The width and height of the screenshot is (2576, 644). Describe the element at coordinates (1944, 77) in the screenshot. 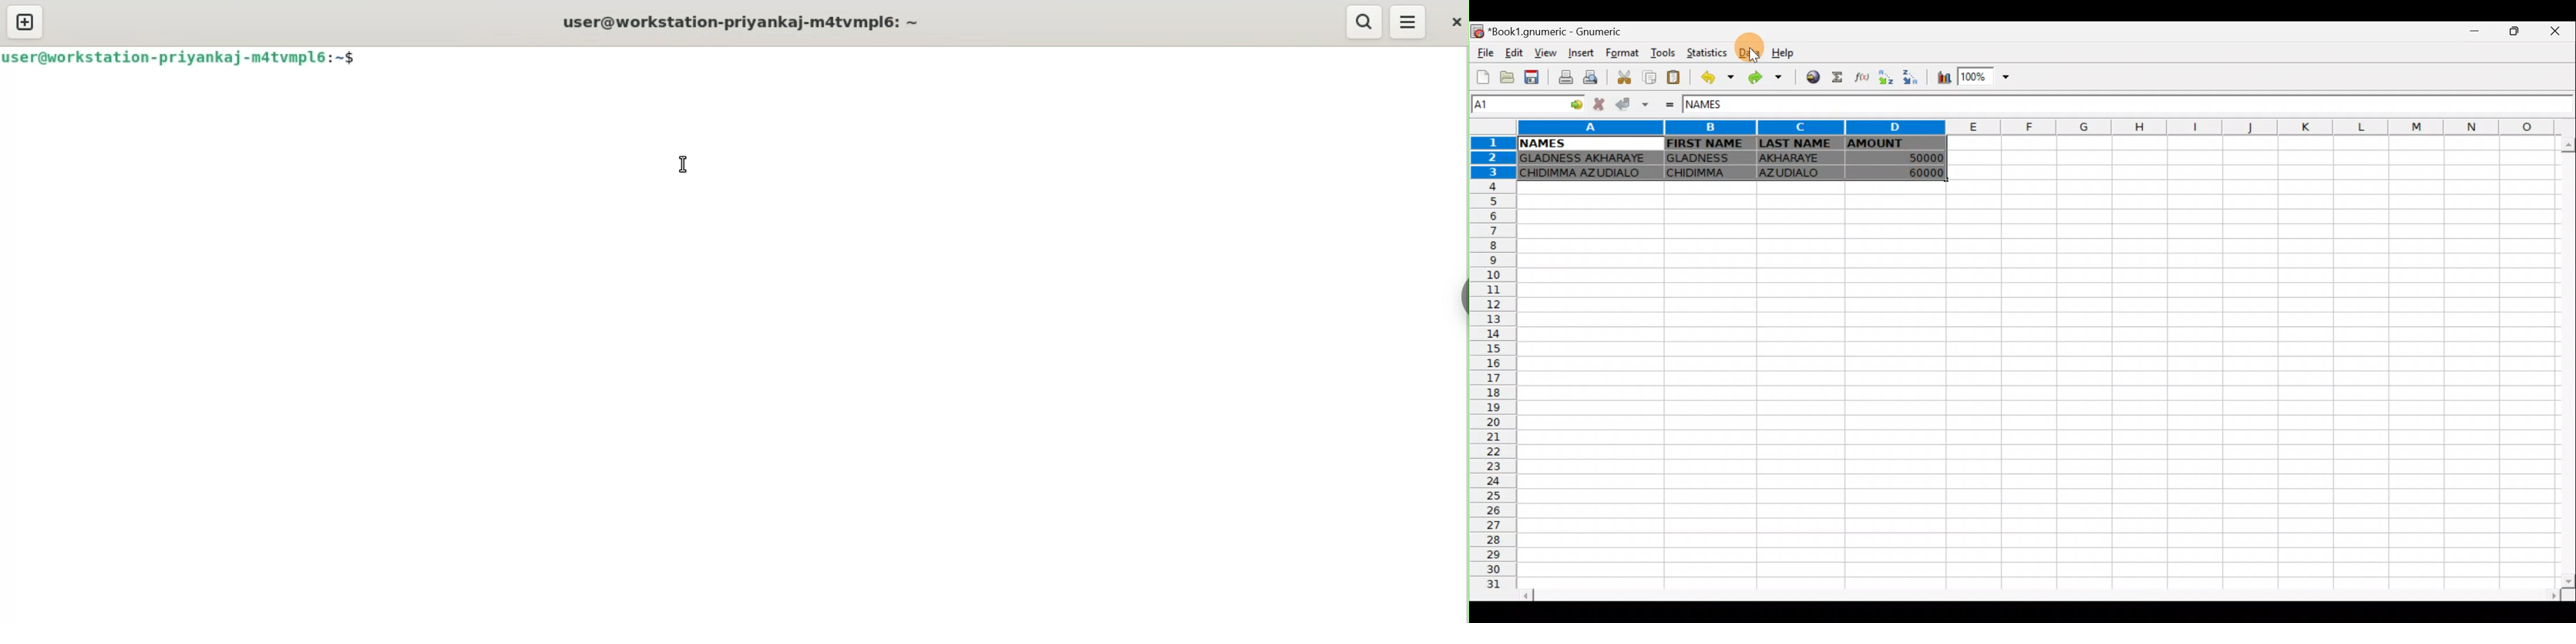

I see `Insert chart` at that location.